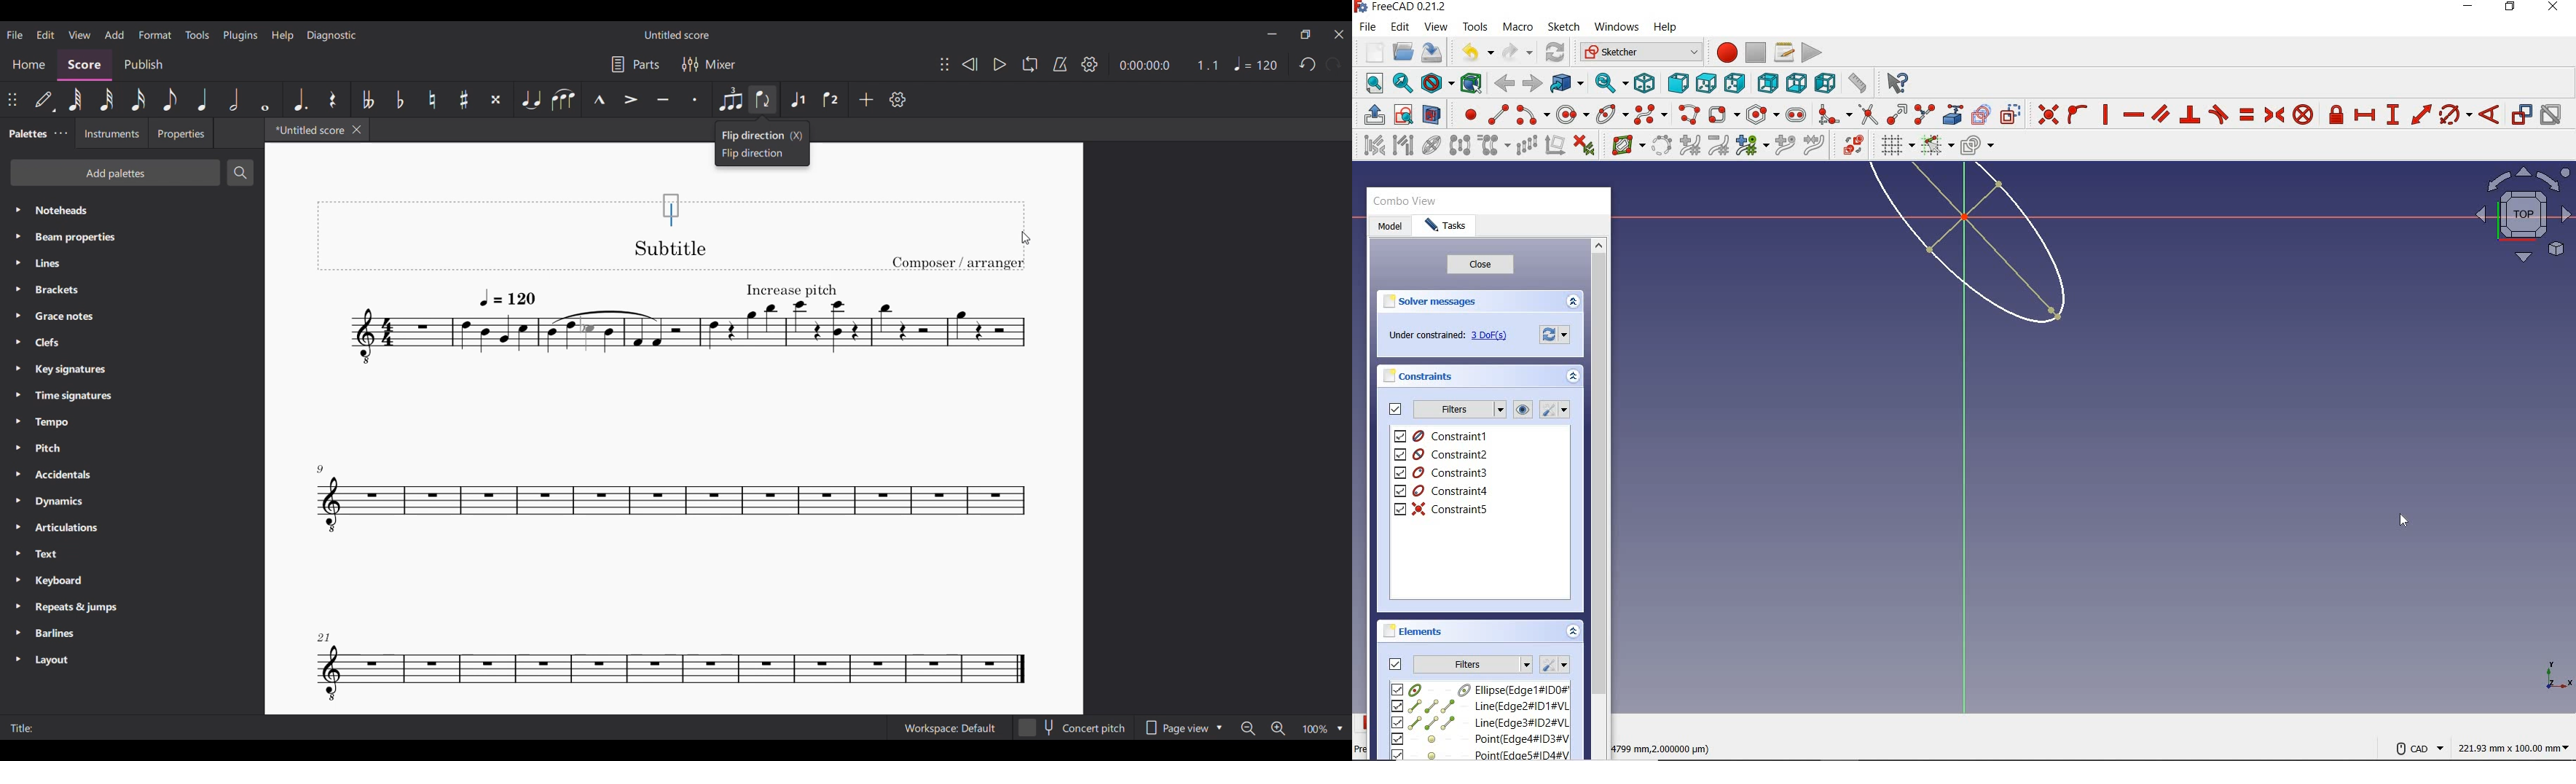  I want to click on system name, so click(1401, 7).